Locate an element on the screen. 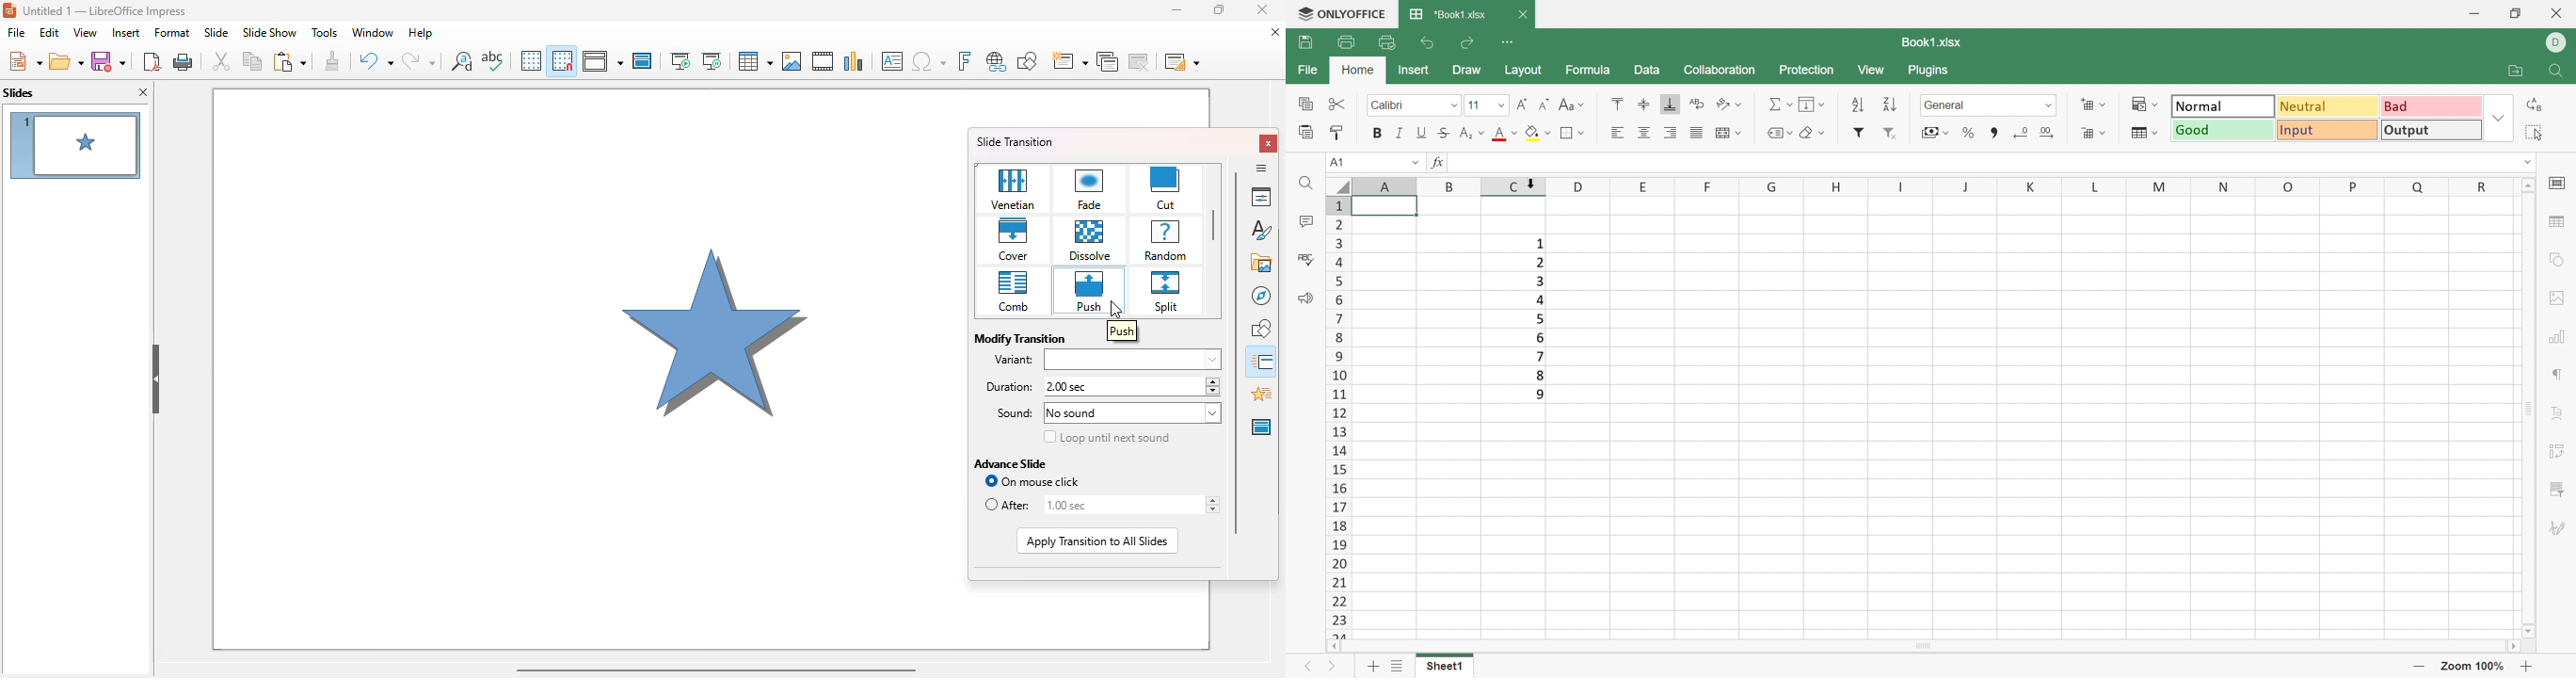  File is located at coordinates (1309, 70).